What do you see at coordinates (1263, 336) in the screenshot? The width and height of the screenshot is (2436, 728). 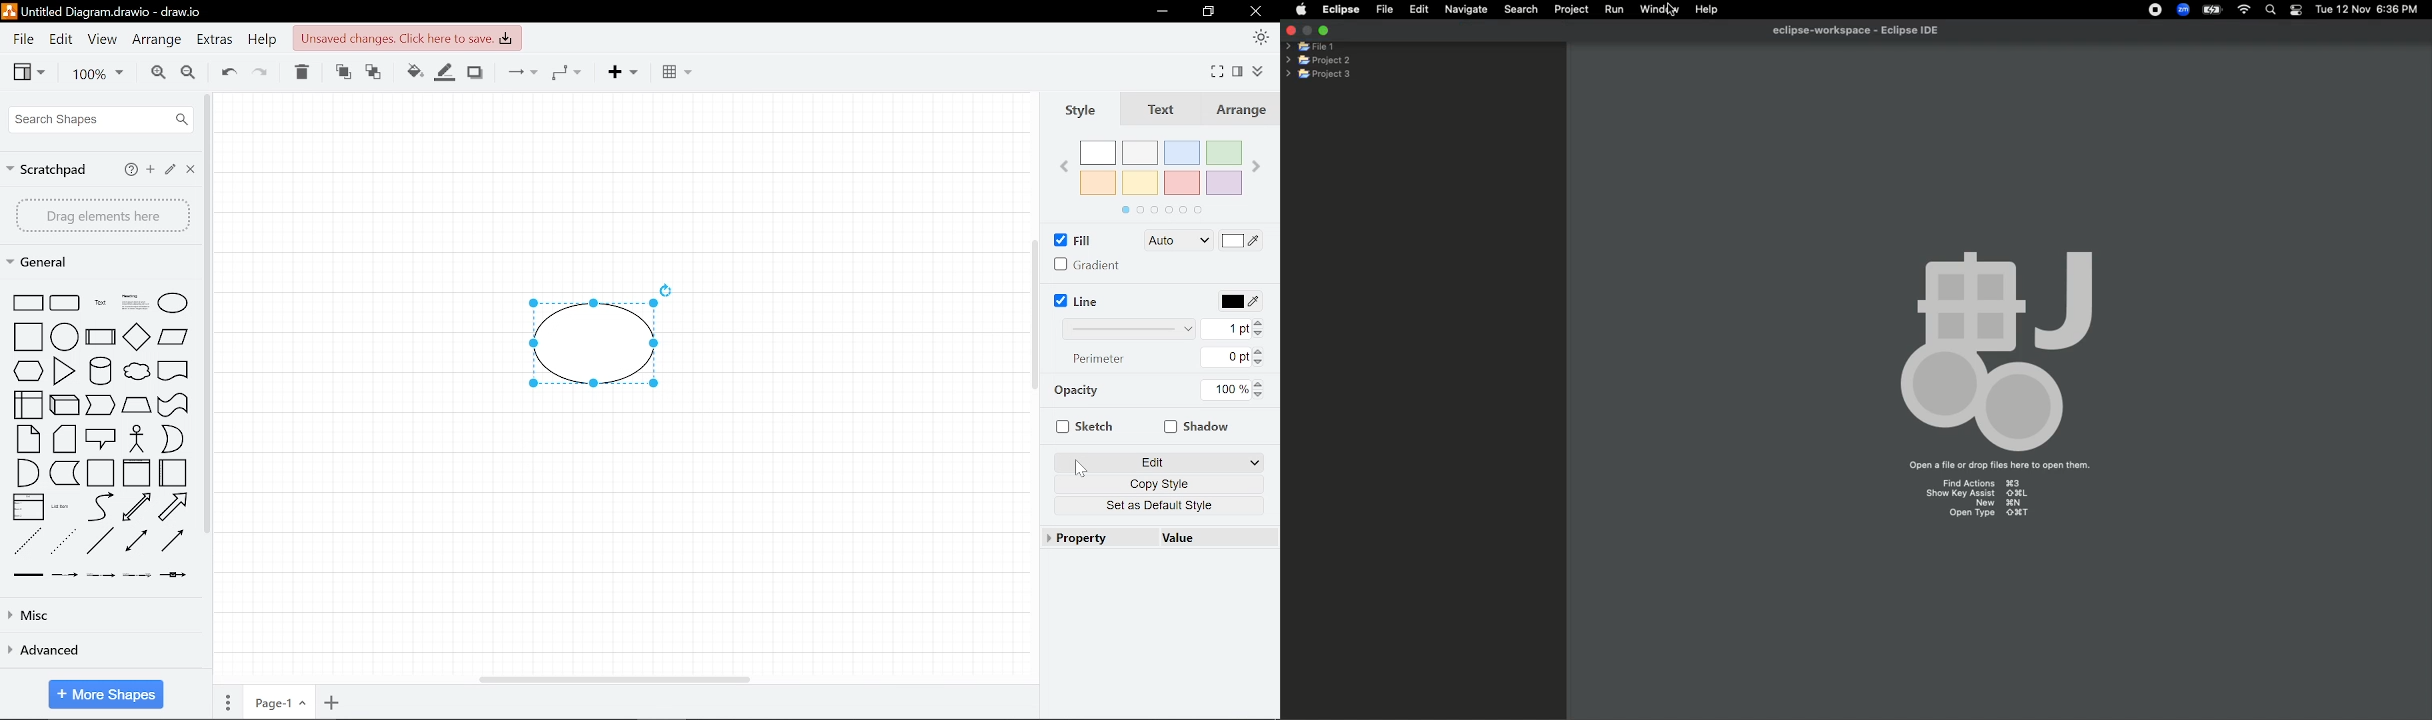 I see `Decrease line width` at bounding box center [1263, 336].